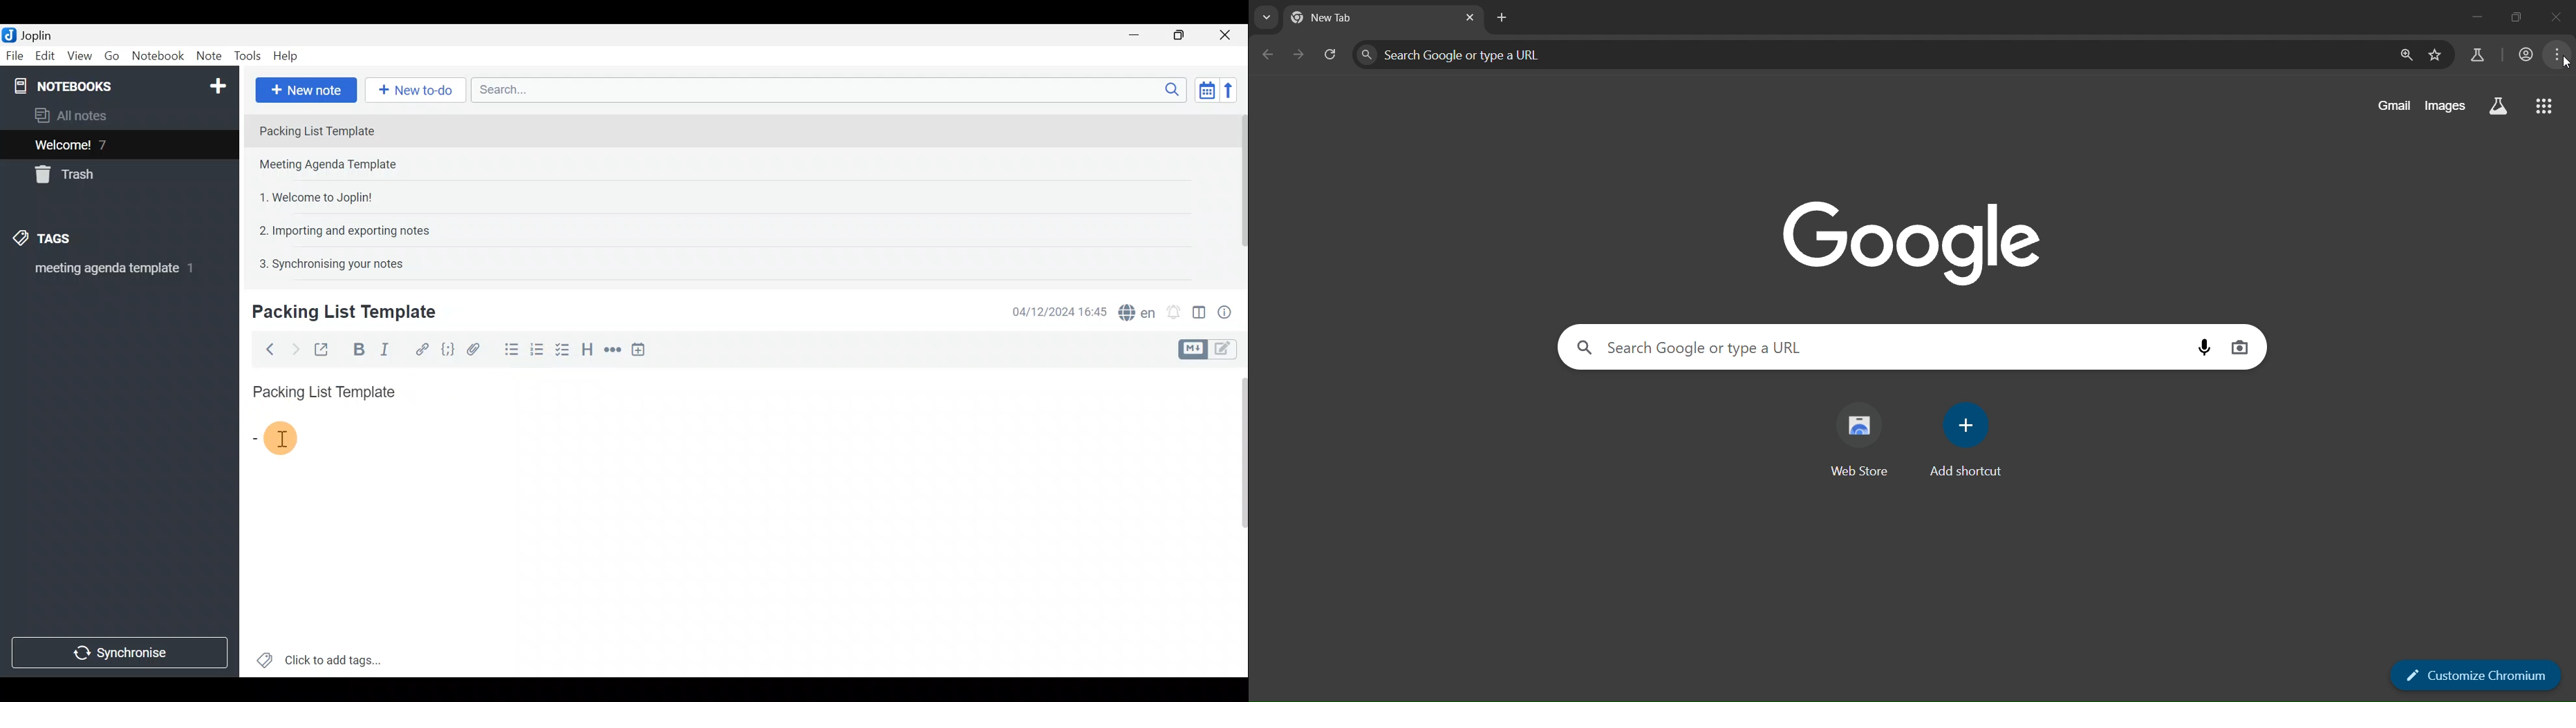 This screenshot has width=2576, height=728. Describe the element at coordinates (319, 656) in the screenshot. I see `Click to add tags` at that location.